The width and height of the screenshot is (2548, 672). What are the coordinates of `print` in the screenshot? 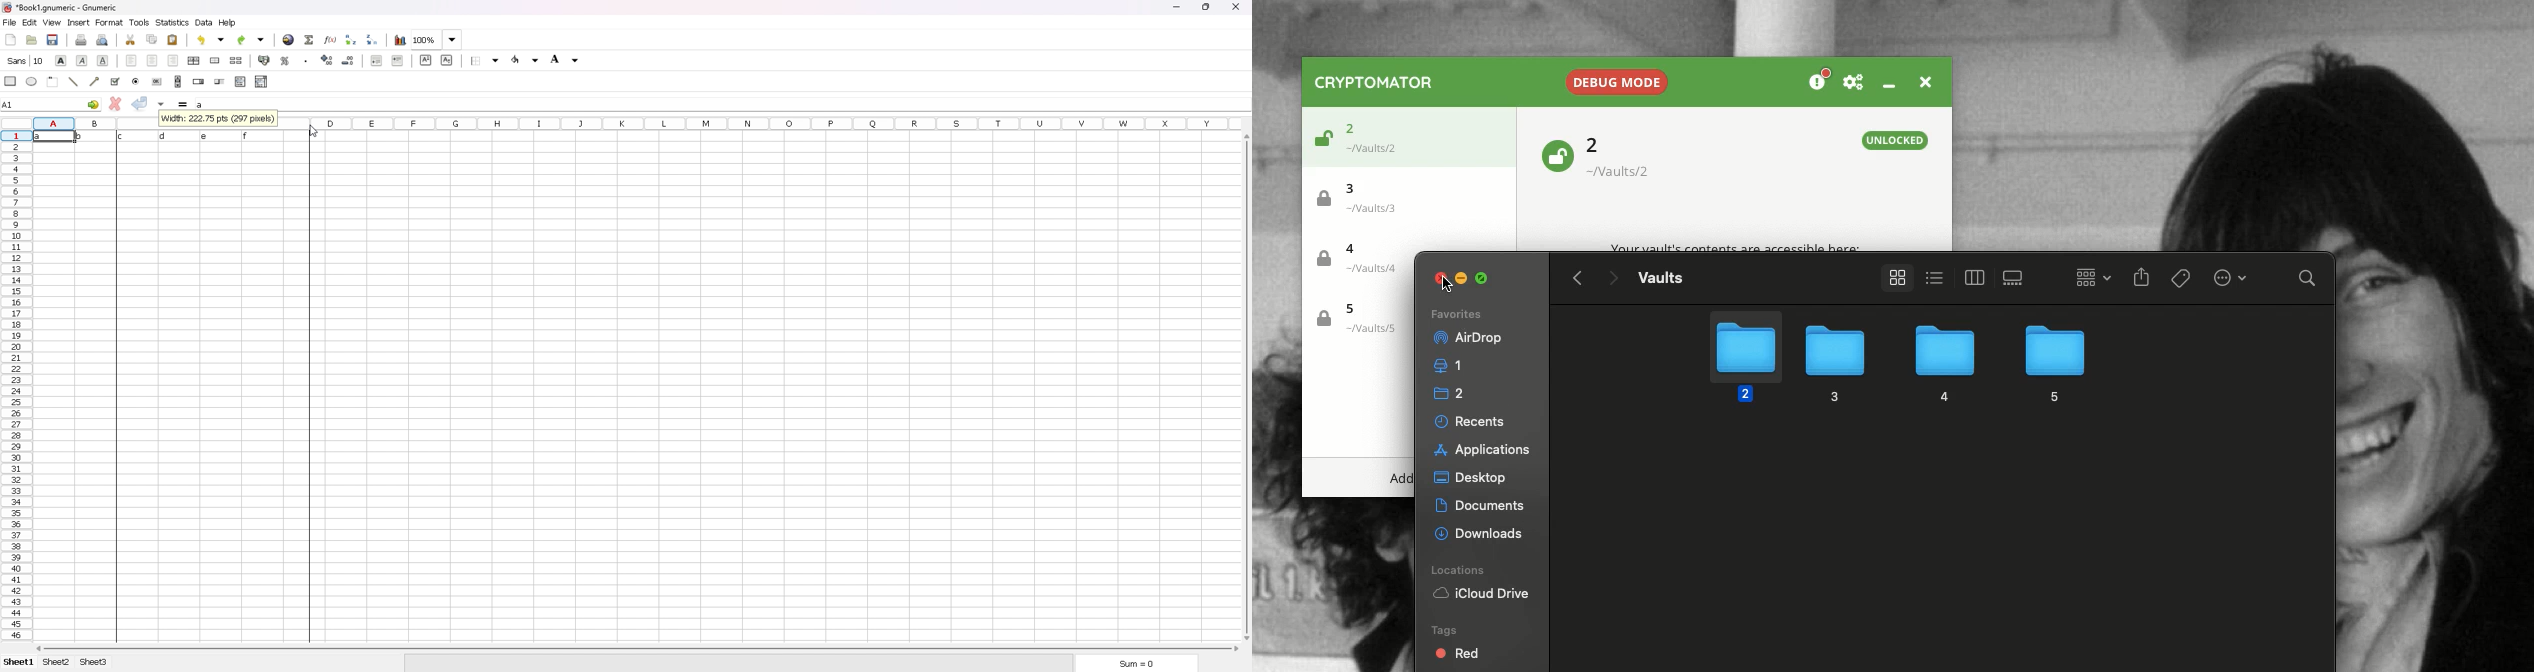 It's located at (82, 39).